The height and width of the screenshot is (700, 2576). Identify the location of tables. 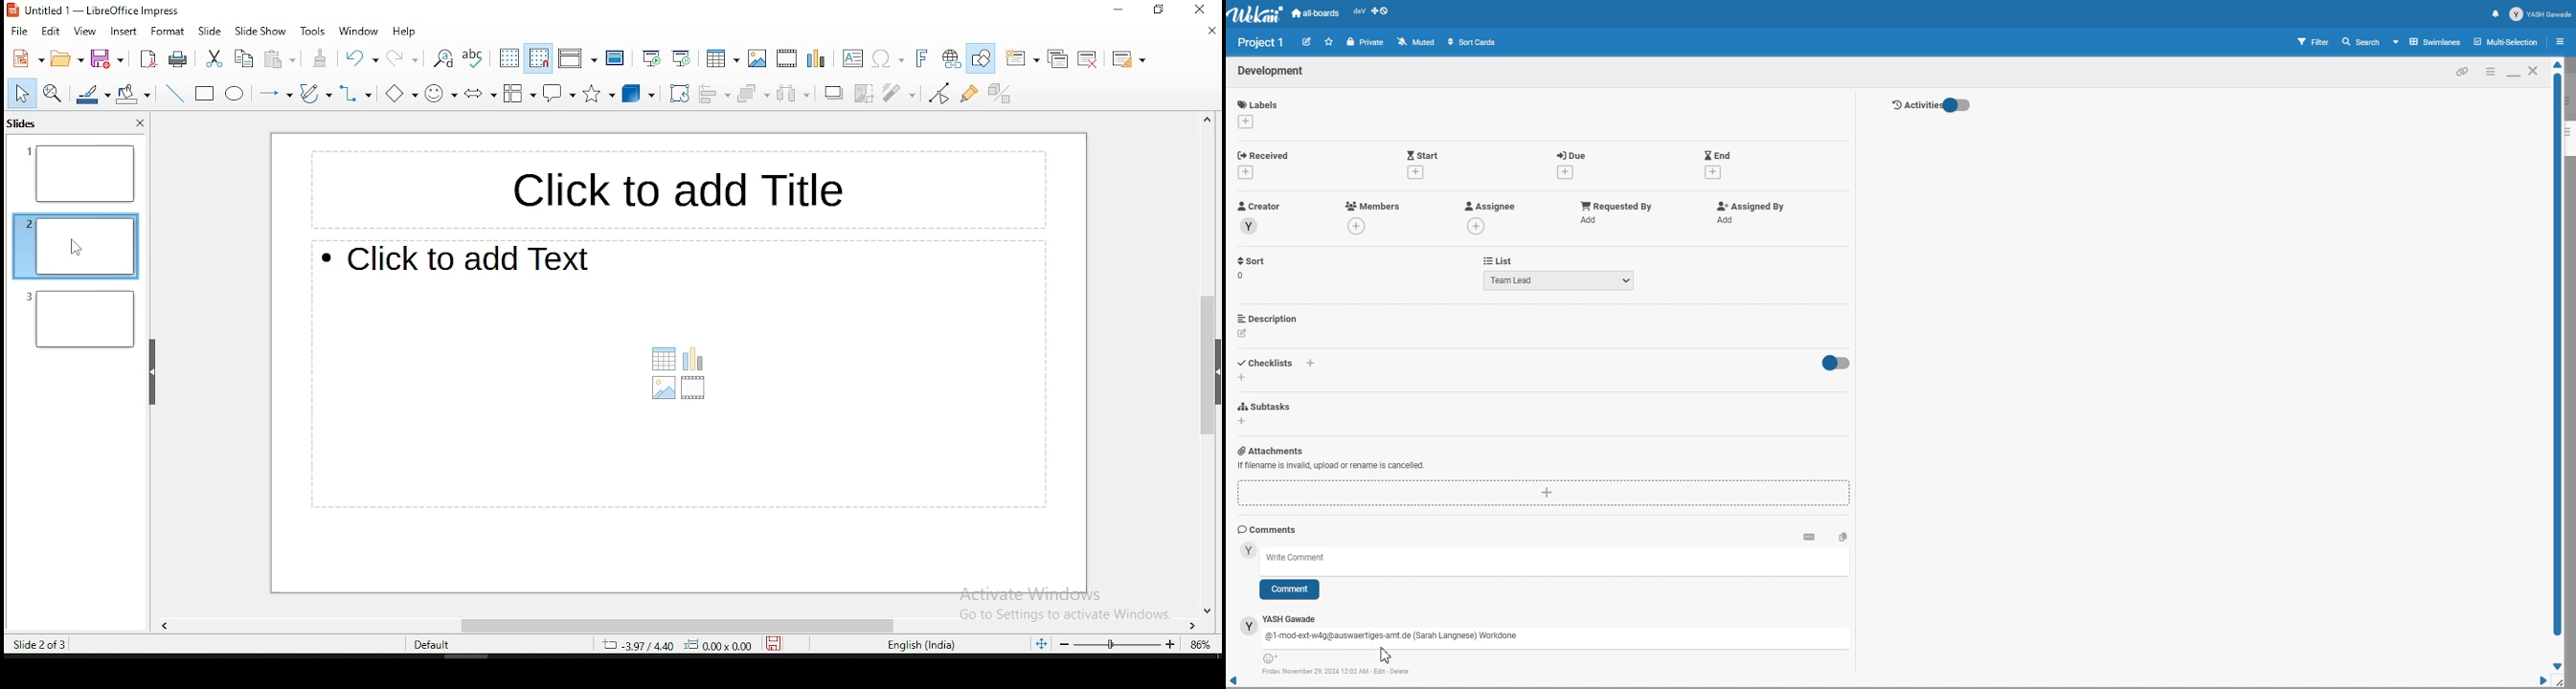
(724, 58).